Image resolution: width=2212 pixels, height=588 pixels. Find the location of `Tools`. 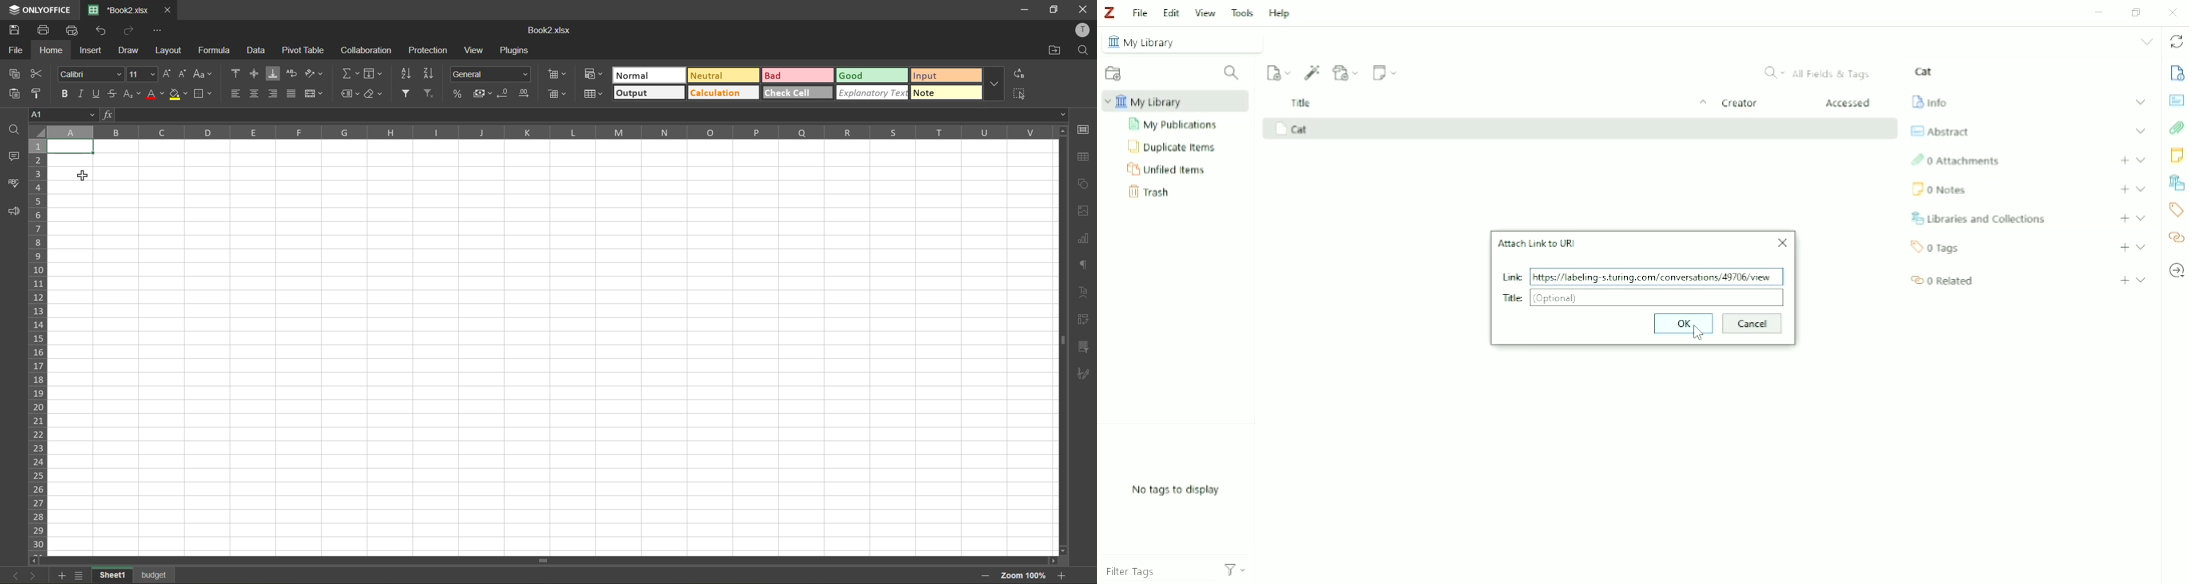

Tools is located at coordinates (1242, 12).